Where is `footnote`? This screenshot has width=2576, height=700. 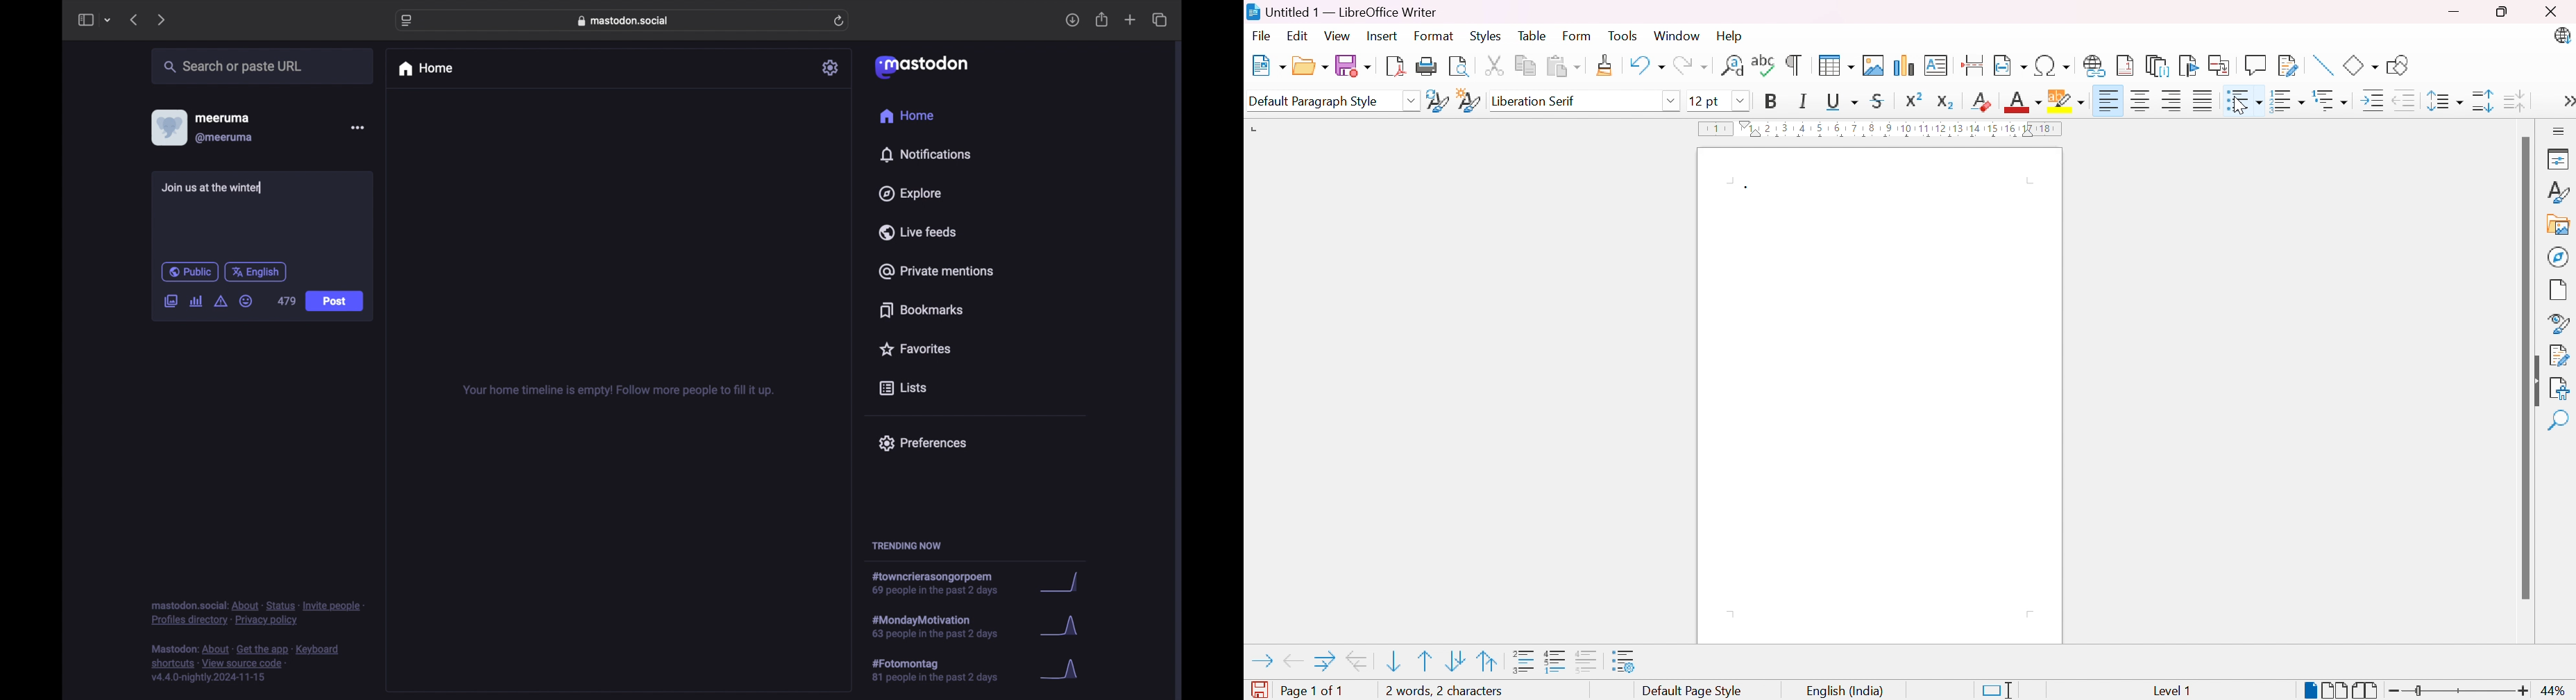 footnote is located at coordinates (247, 664).